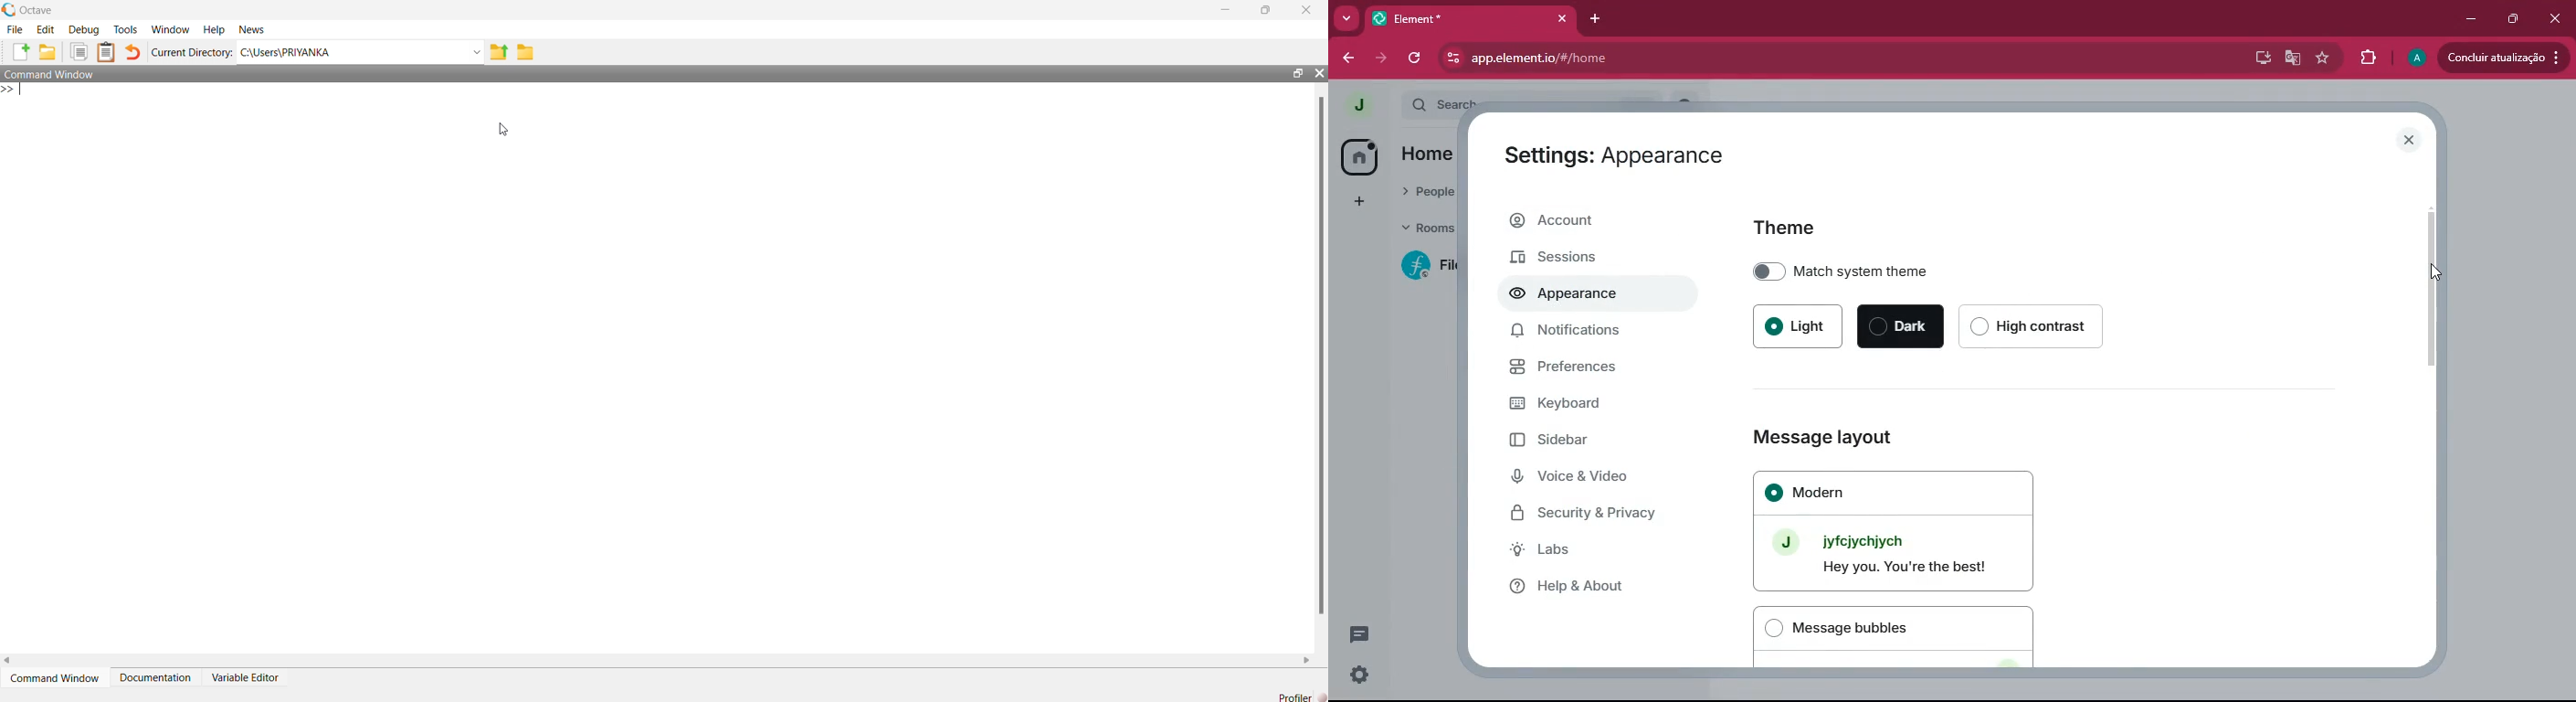 The height and width of the screenshot is (728, 2576). What do you see at coordinates (2412, 141) in the screenshot?
I see `close` at bounding box center [2412, 141].